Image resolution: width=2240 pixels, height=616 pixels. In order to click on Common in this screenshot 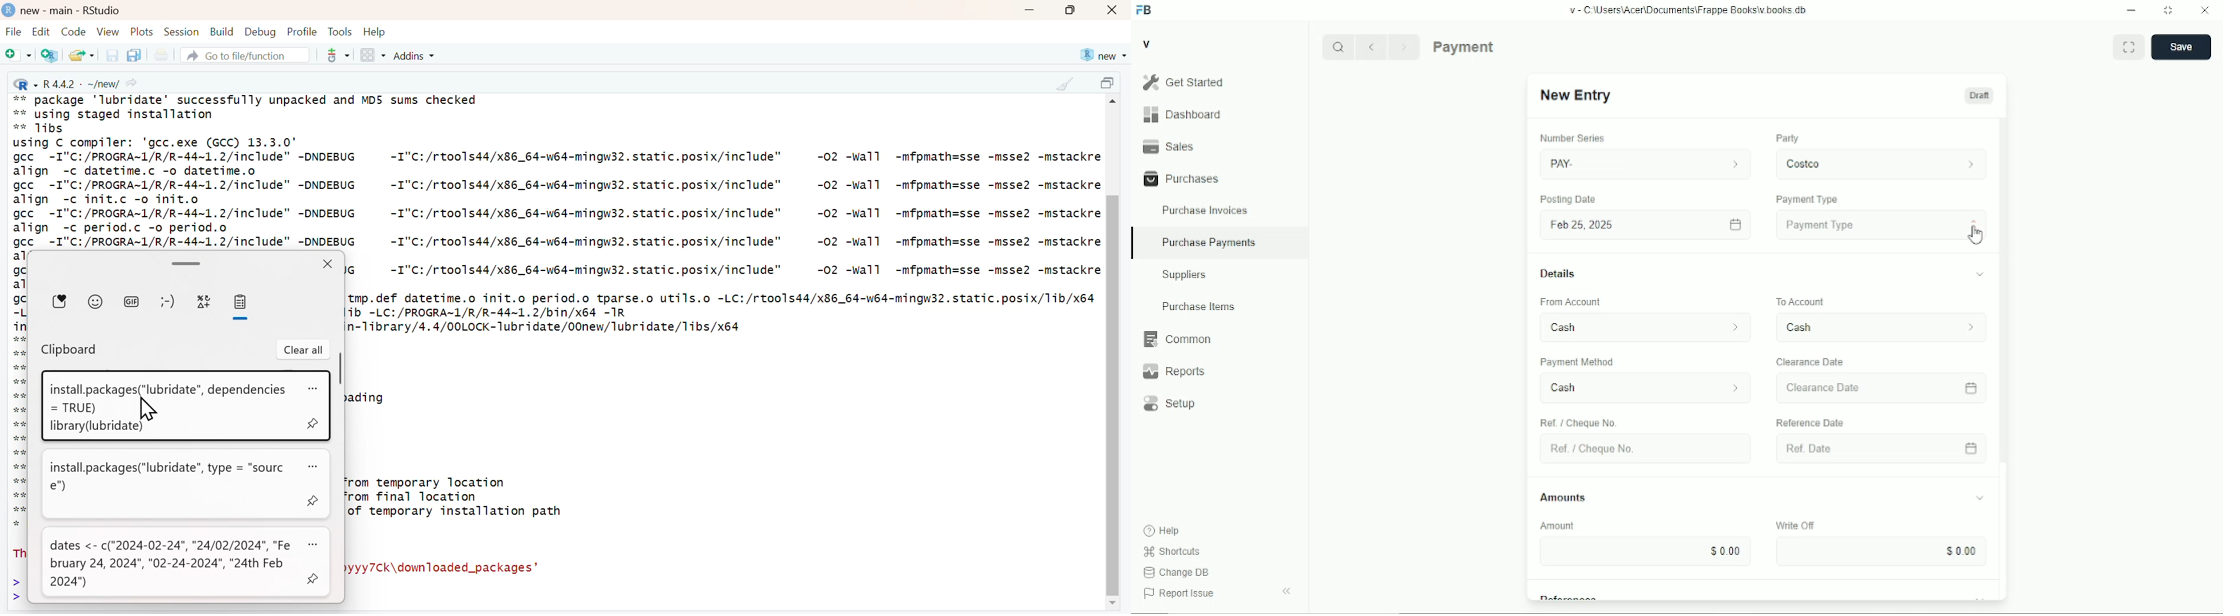, I will do `click(1220, 339)`.